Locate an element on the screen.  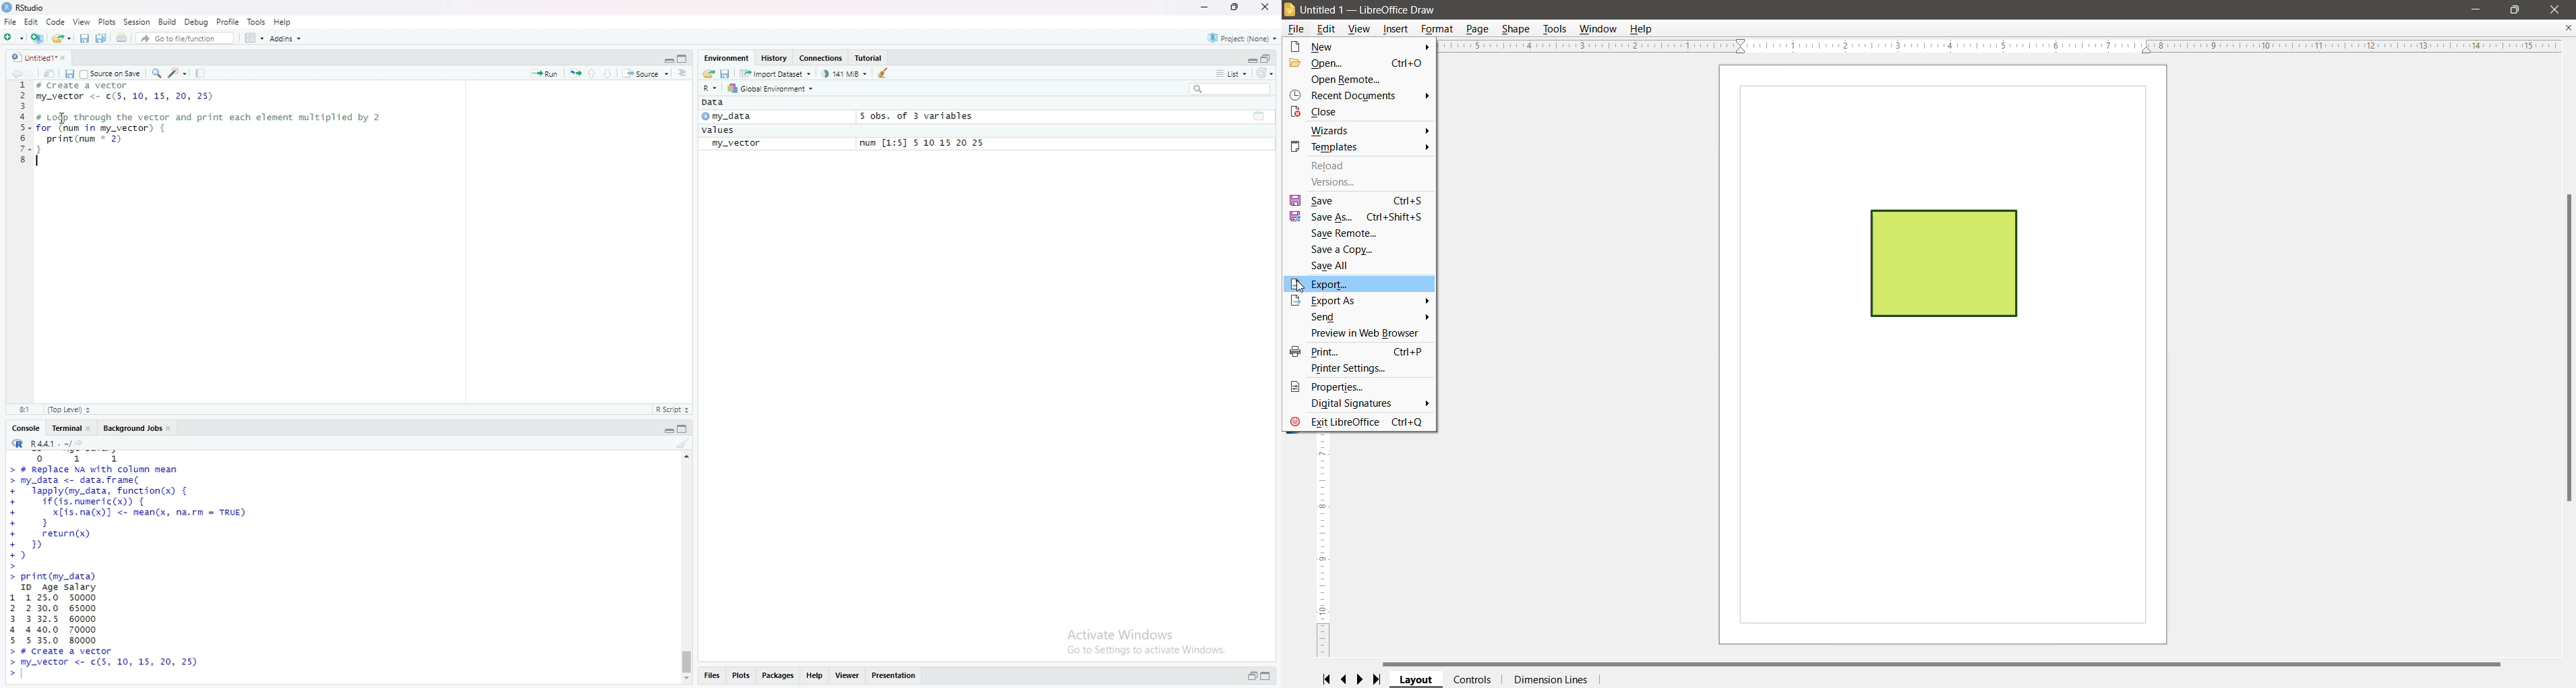
go backwards is located at coordinates (15, 74).